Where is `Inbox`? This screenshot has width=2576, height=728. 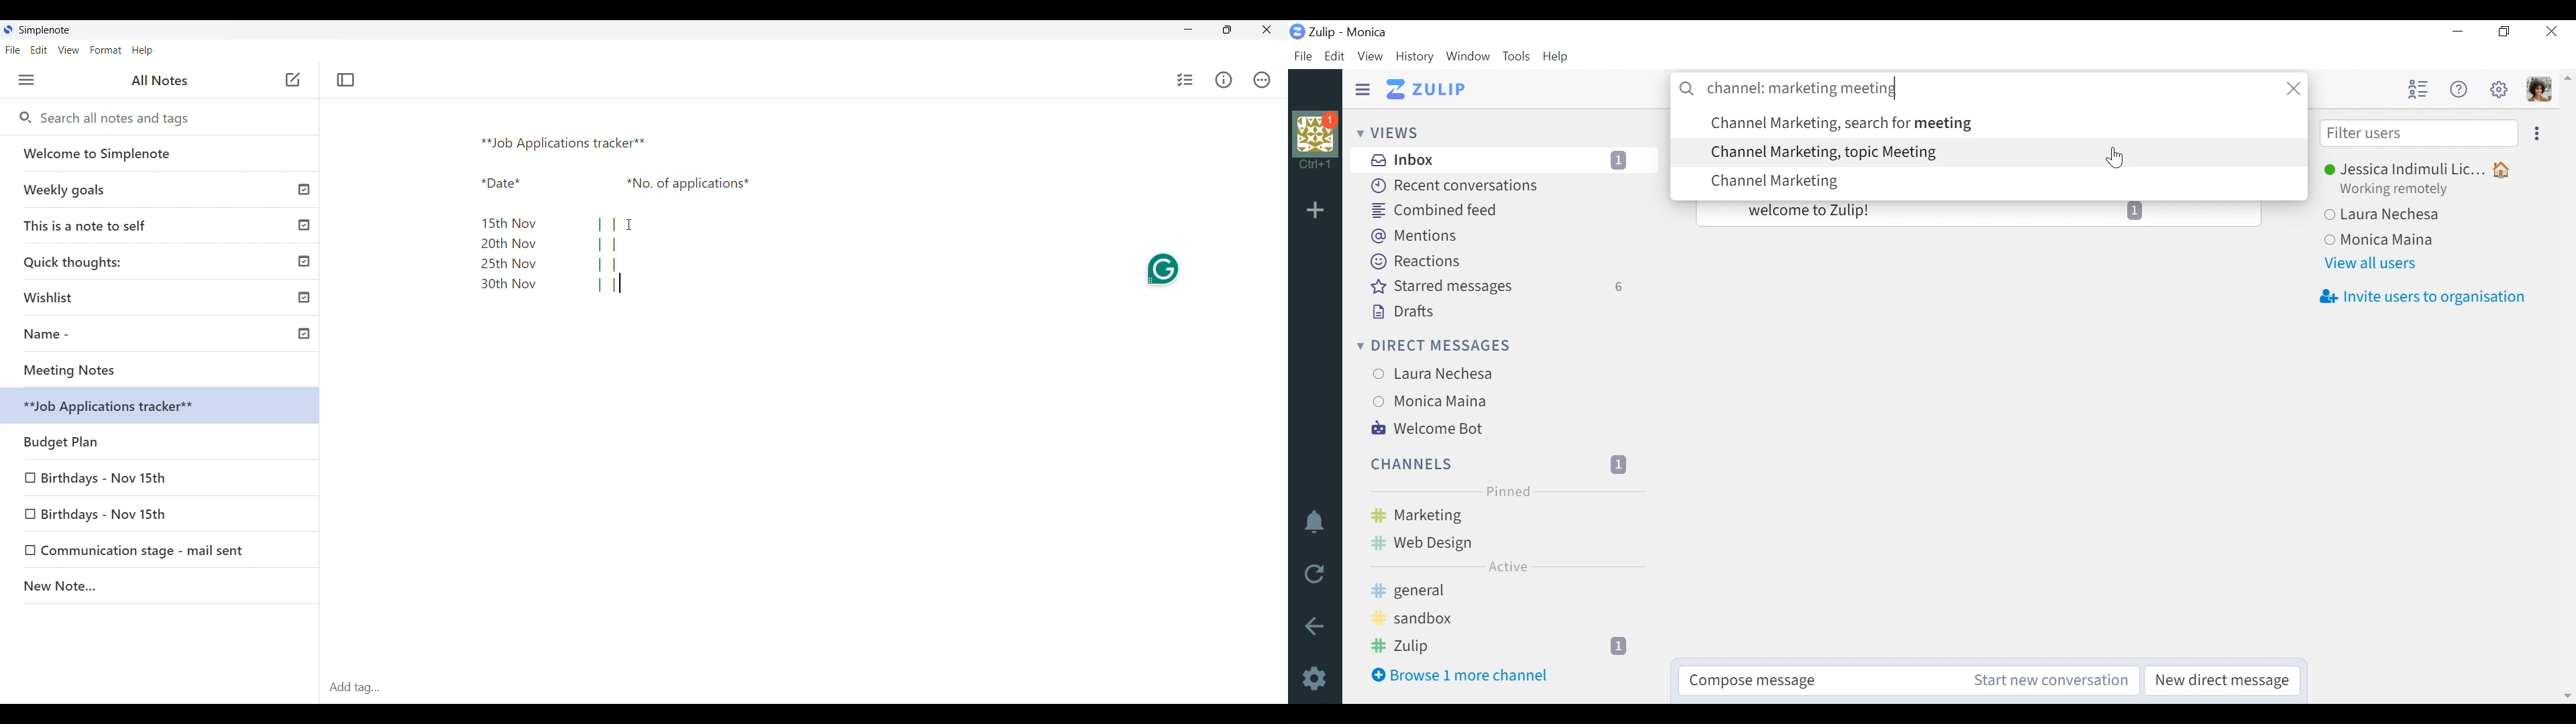 Inbox is located at coordinates (1508, 160).